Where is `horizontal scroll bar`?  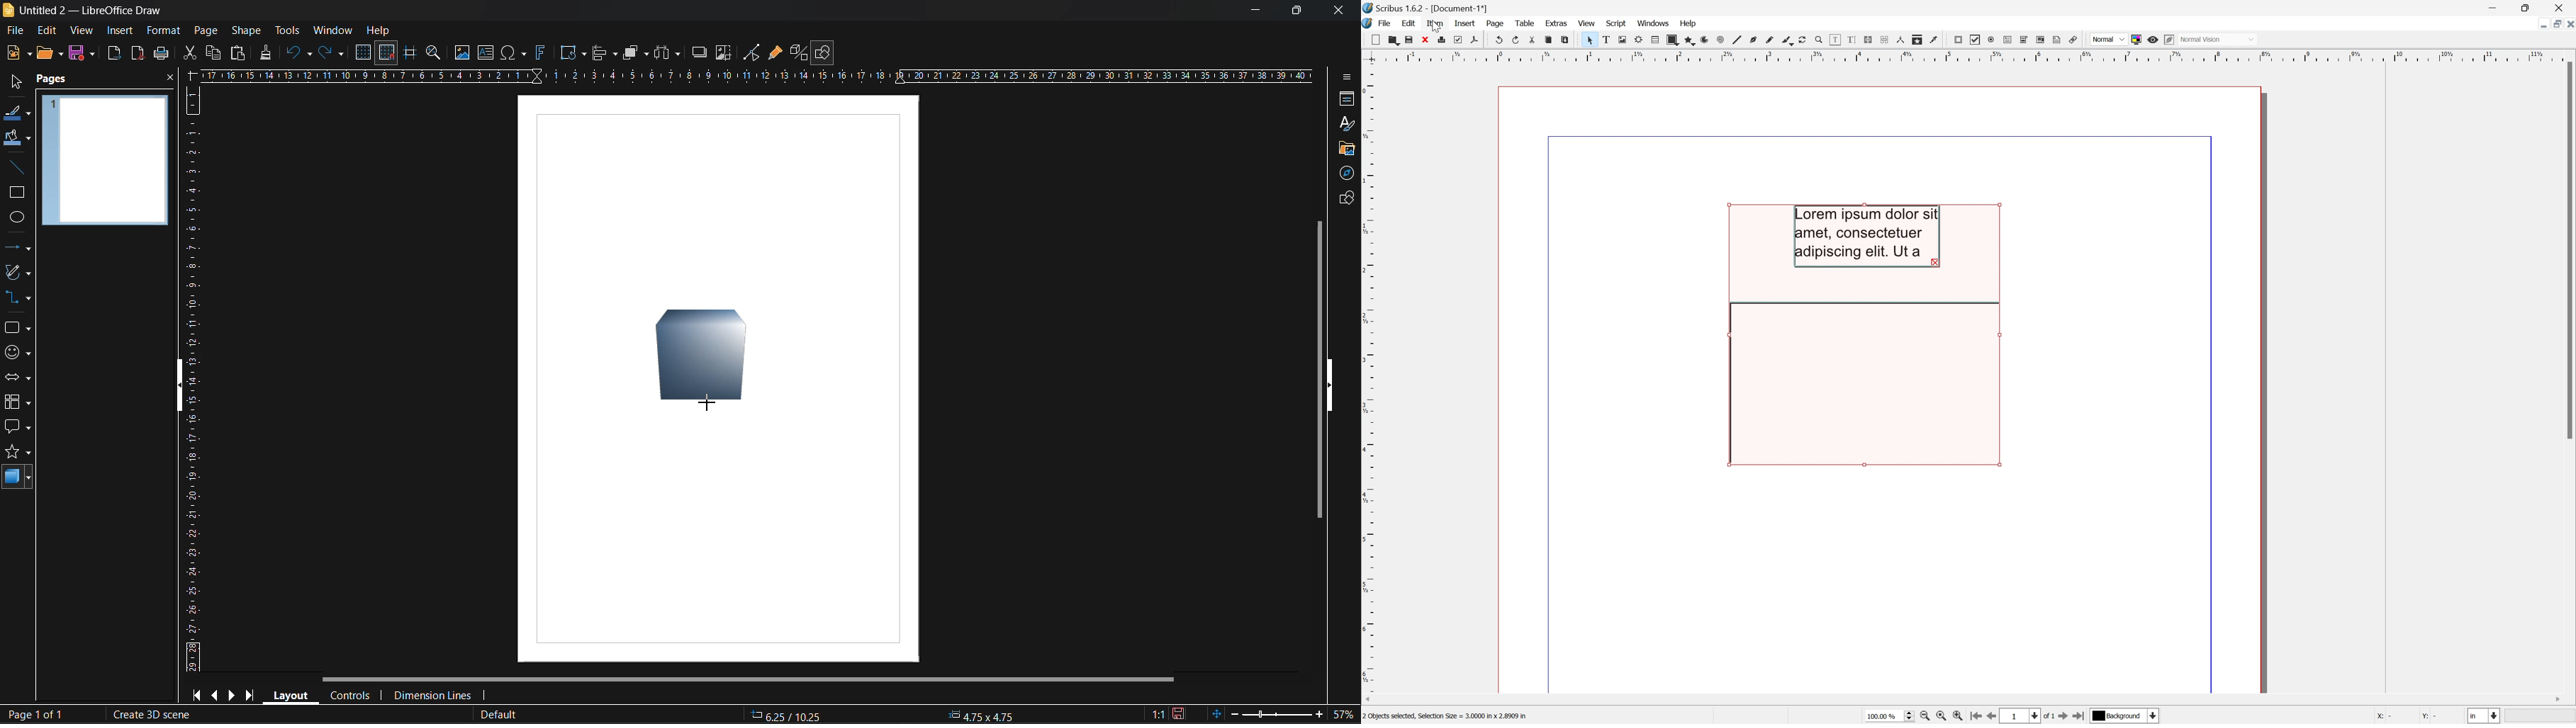
horizontal scroll bar is located at coordinates (752, 679).